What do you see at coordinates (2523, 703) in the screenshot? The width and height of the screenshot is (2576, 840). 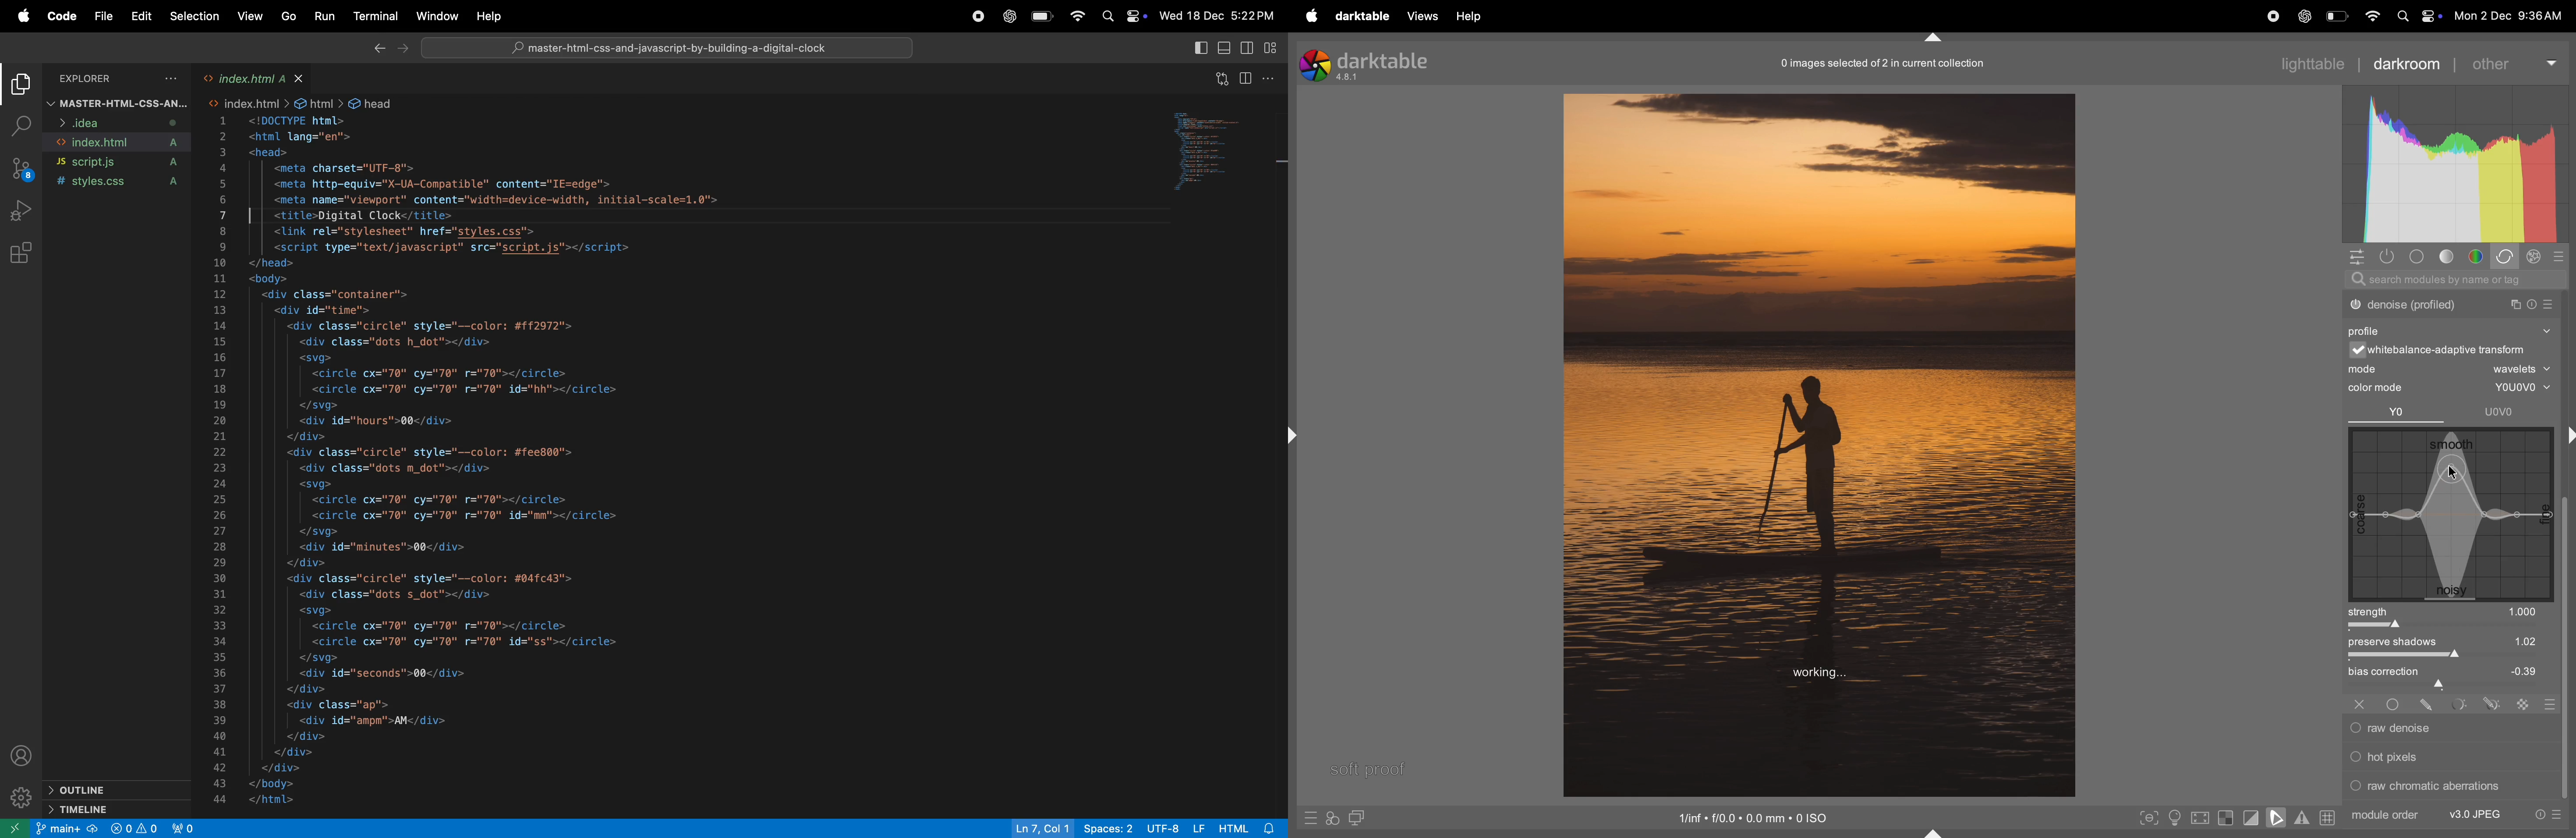 I see `sign` at bounding box center [2523, 703].